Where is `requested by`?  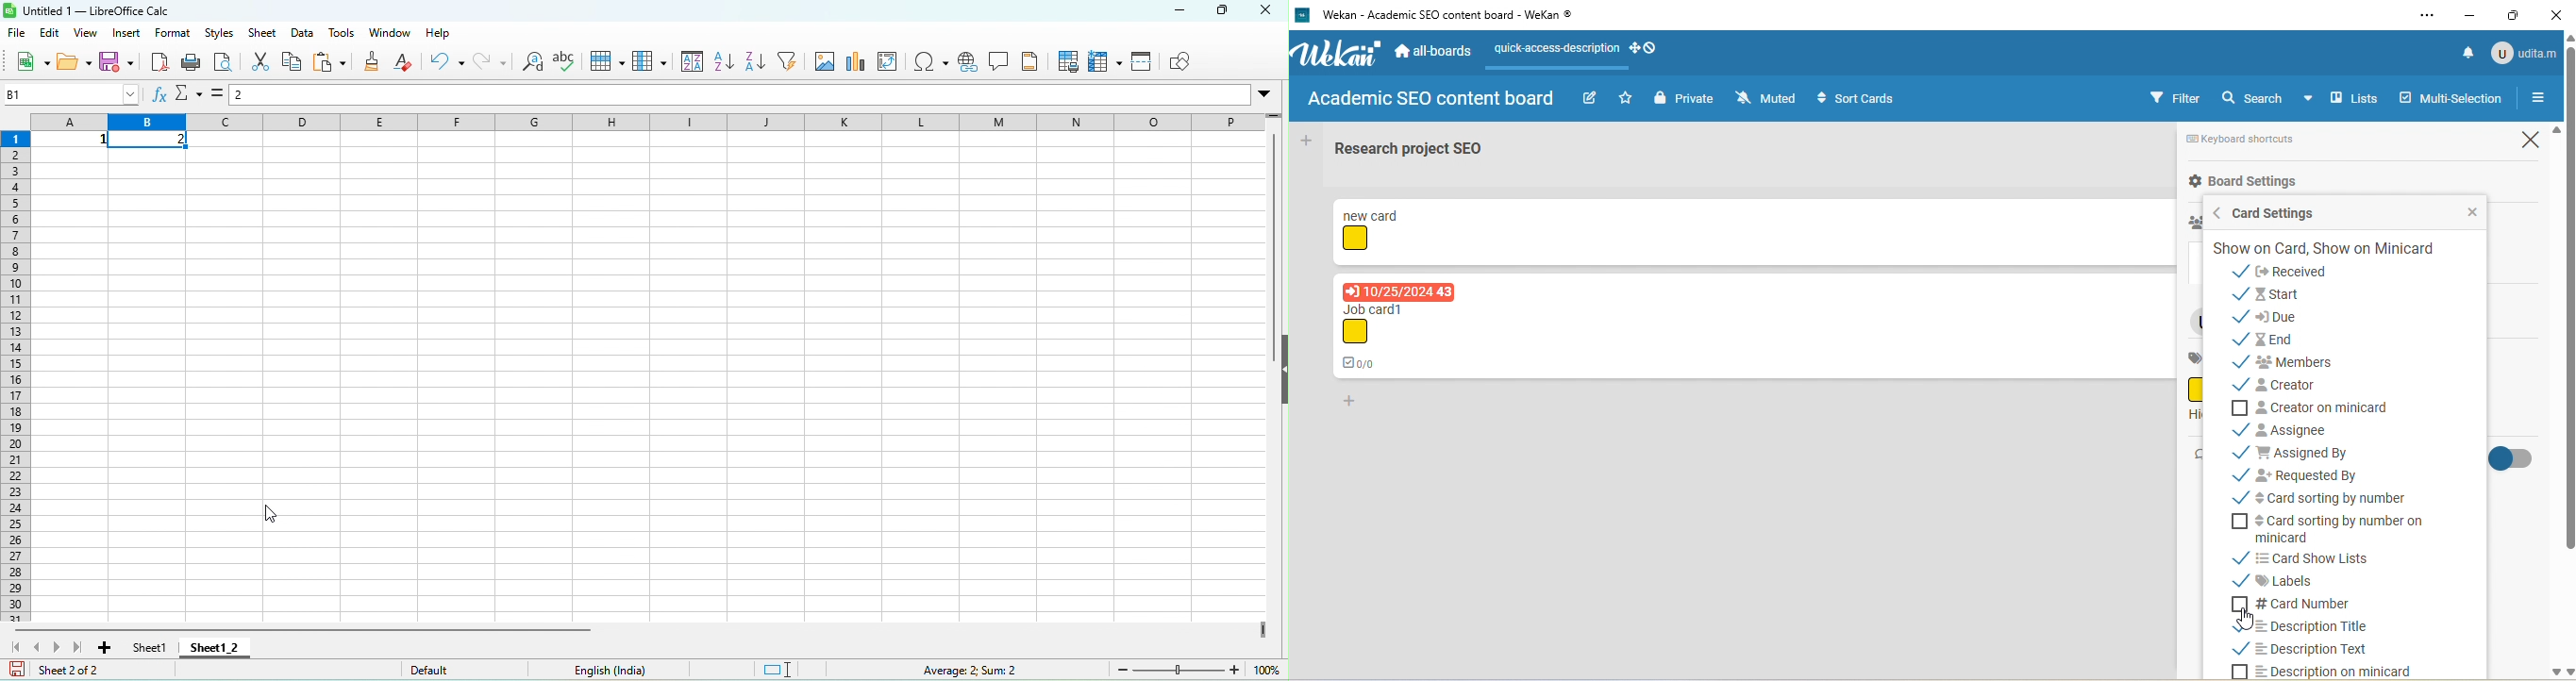
requested by is located at coordinates (2299, 473).